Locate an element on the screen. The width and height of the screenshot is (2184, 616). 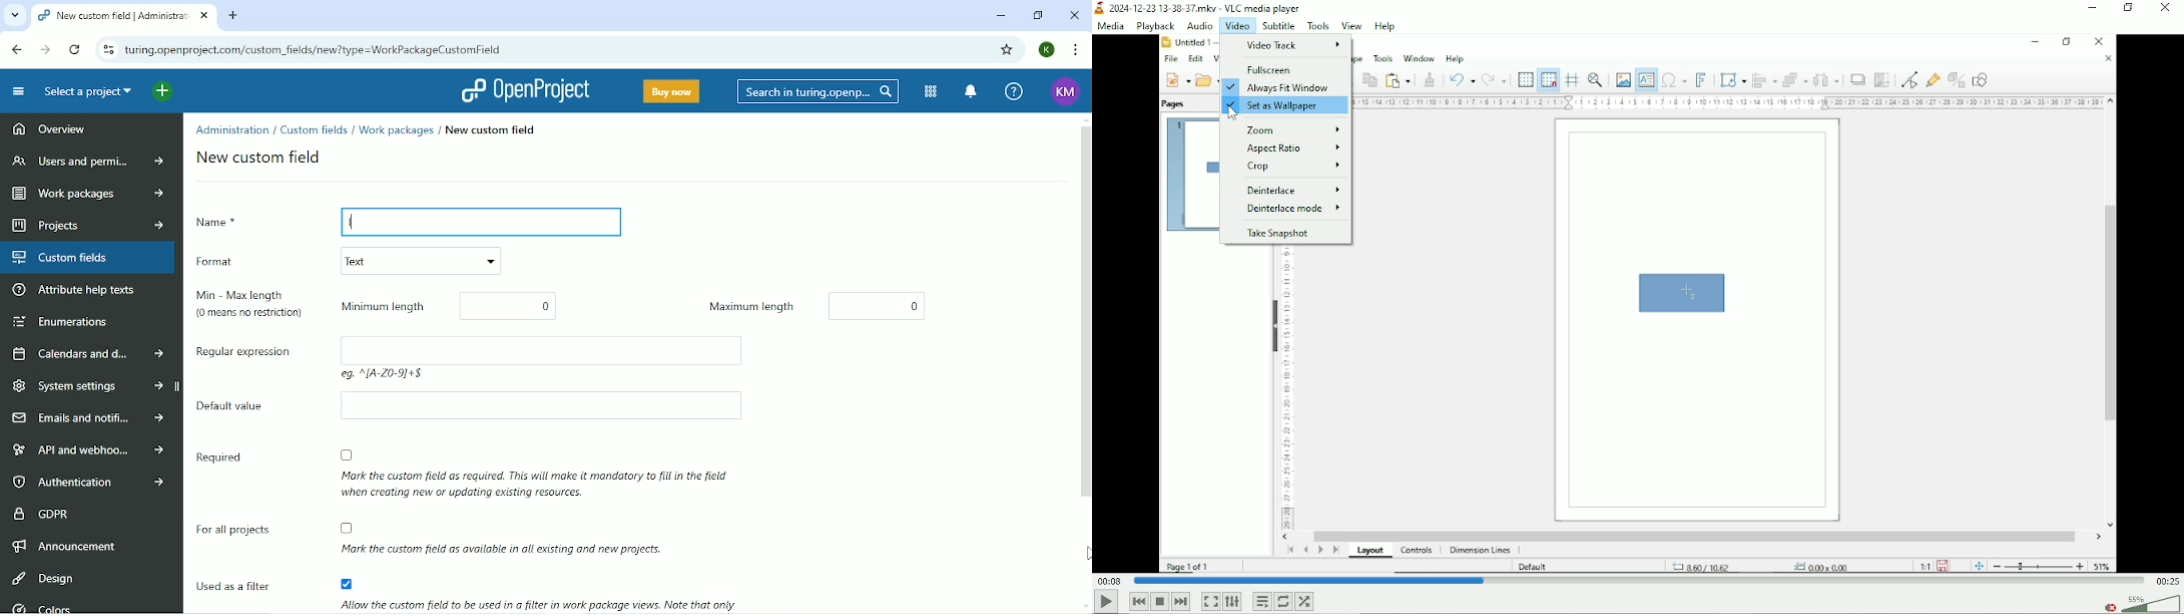
Attribute help texts is located at coordinates (77, 291).